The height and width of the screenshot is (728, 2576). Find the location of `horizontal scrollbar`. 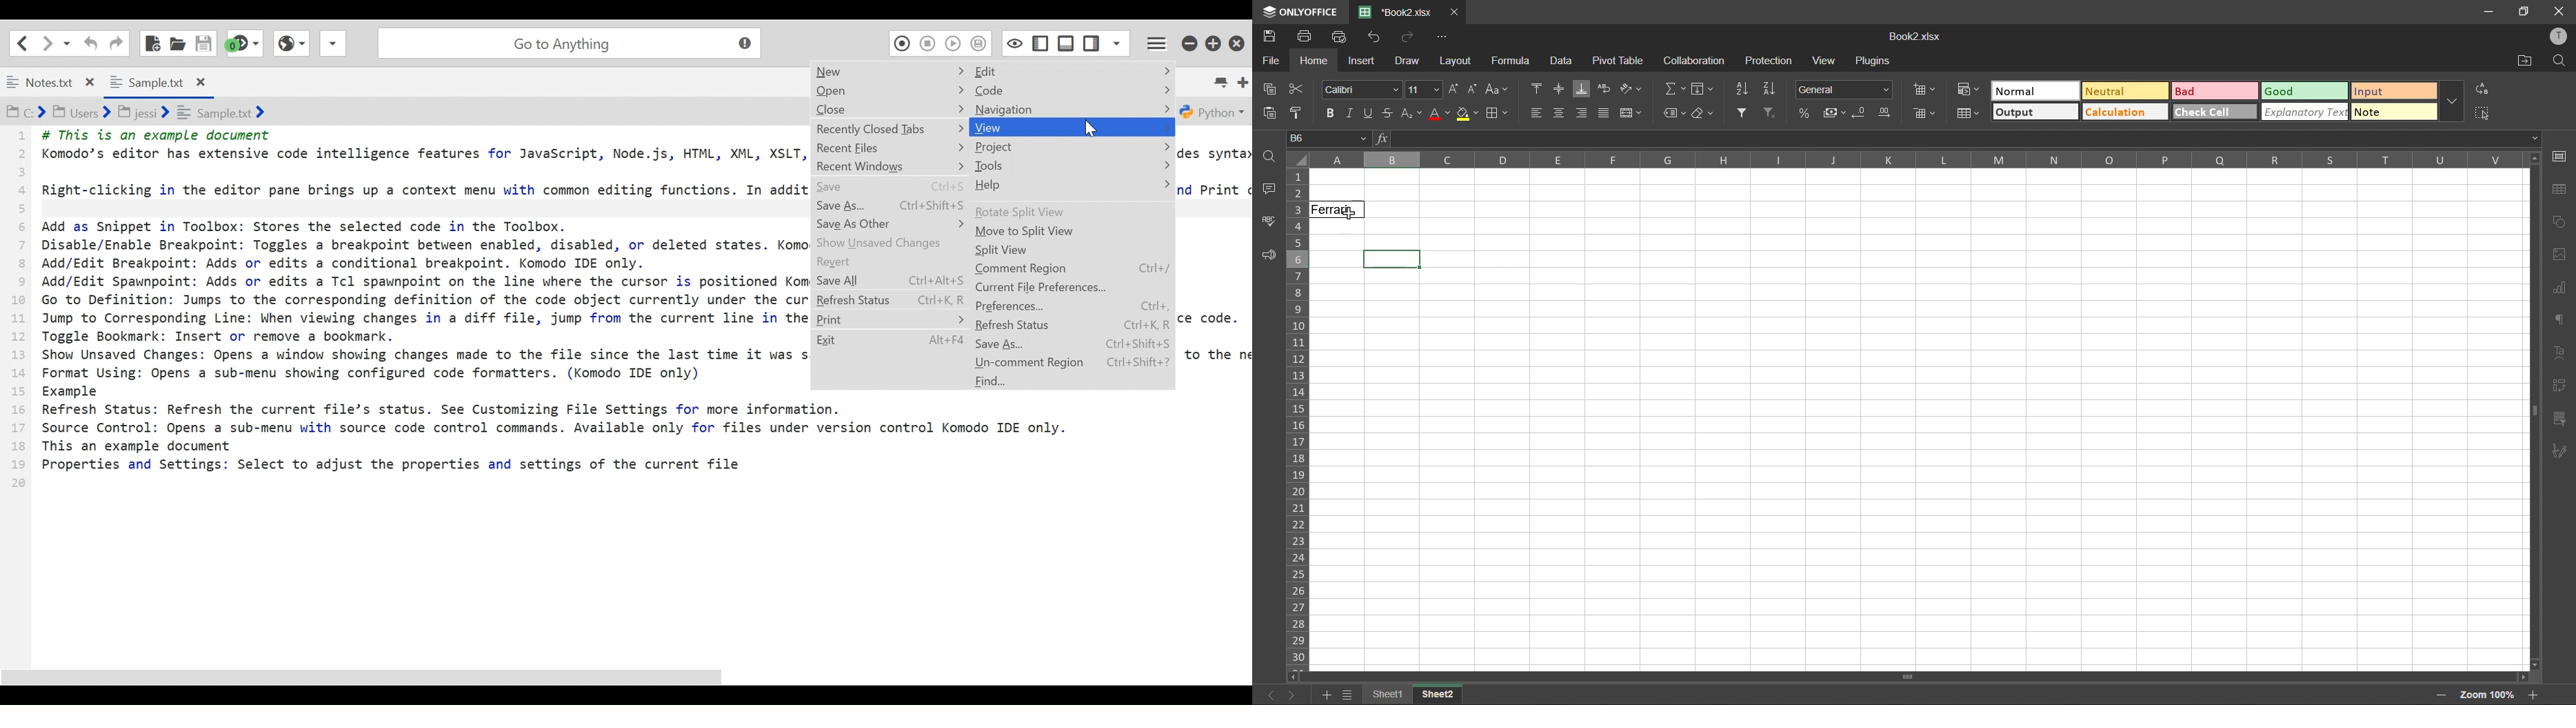

horizontal scrollbar is located at coordinates (1906, 677).